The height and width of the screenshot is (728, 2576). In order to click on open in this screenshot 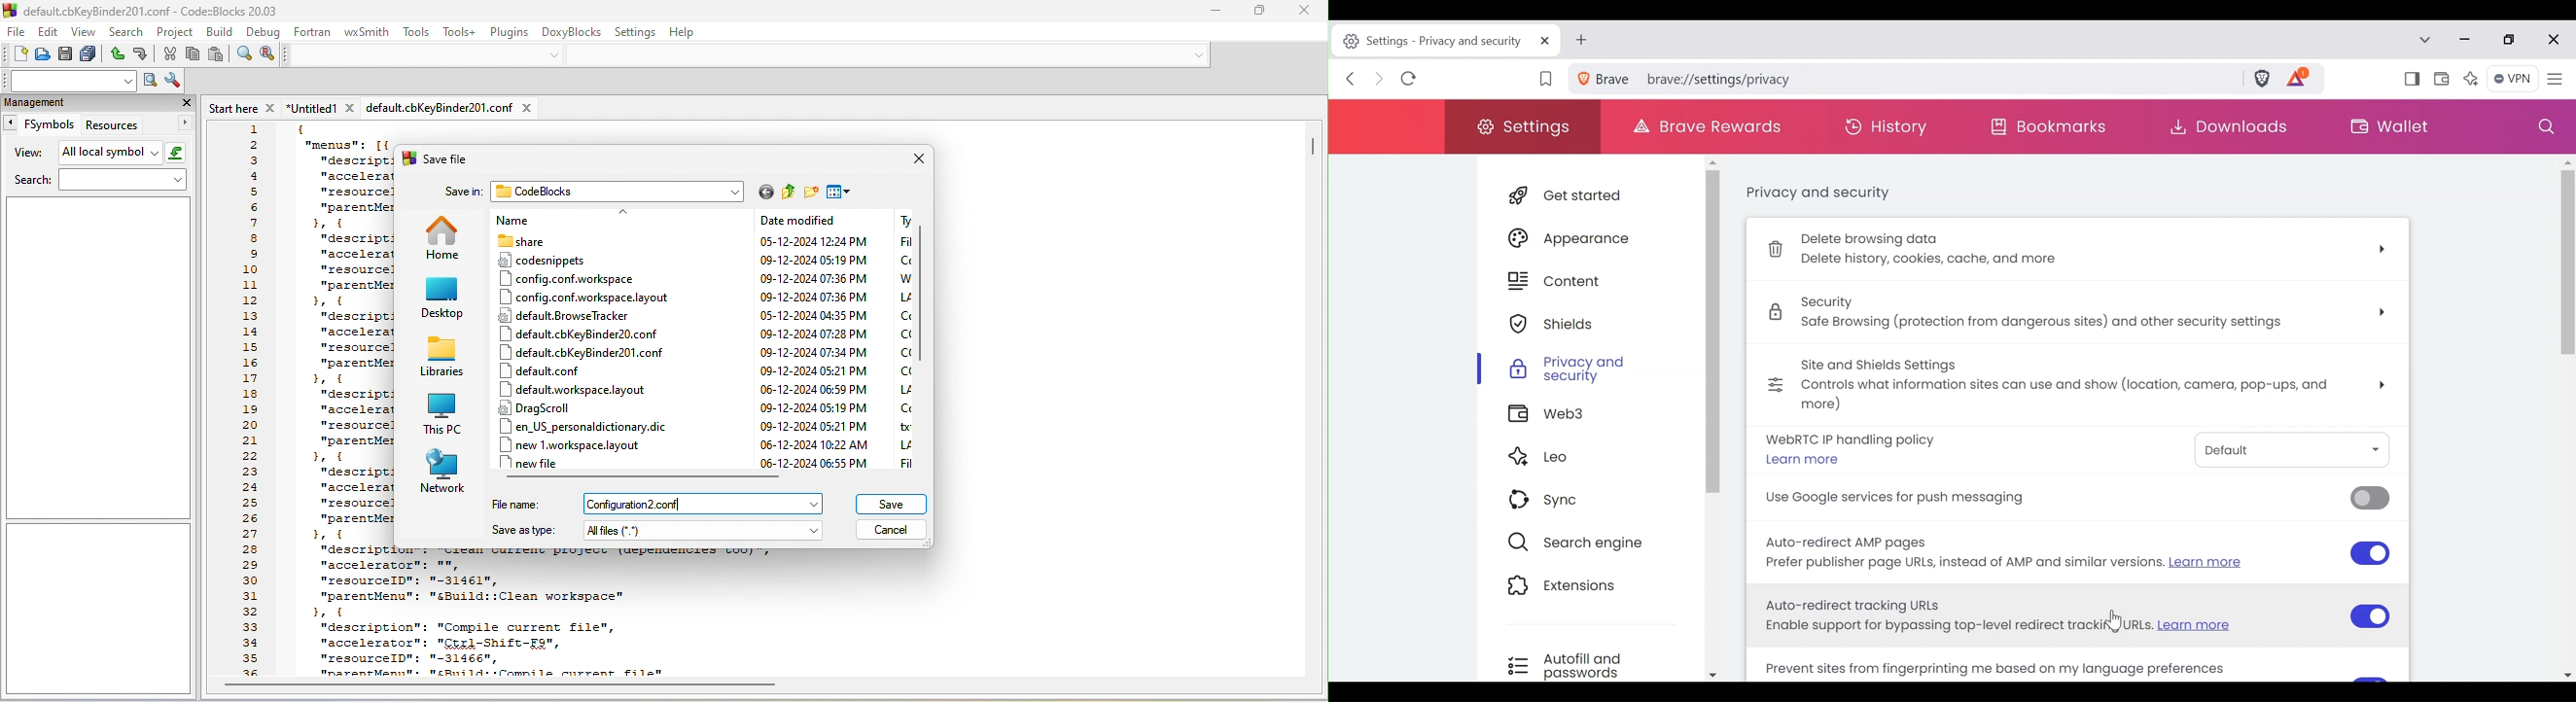, I will do `click(43, 54)`.